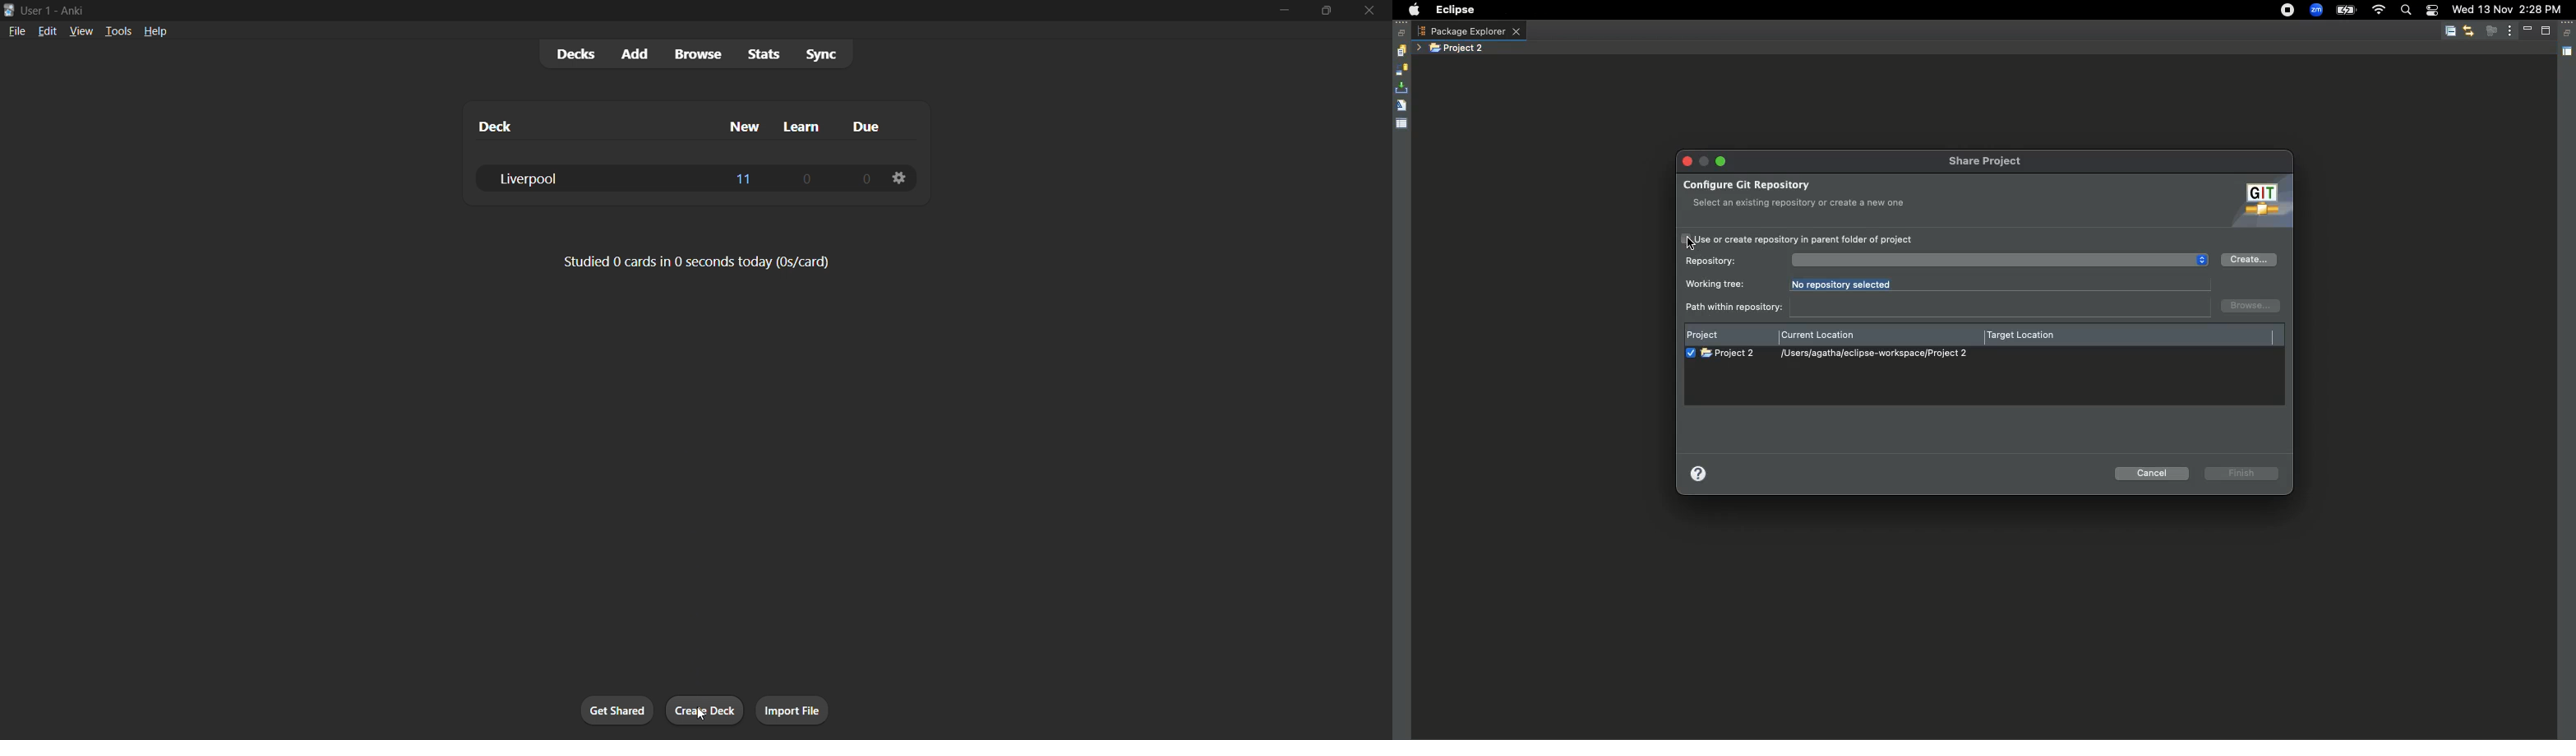  What do you see at coordinates (709, 712) in the screenshot?
I see `create deck` at bounding box center [709, 712].